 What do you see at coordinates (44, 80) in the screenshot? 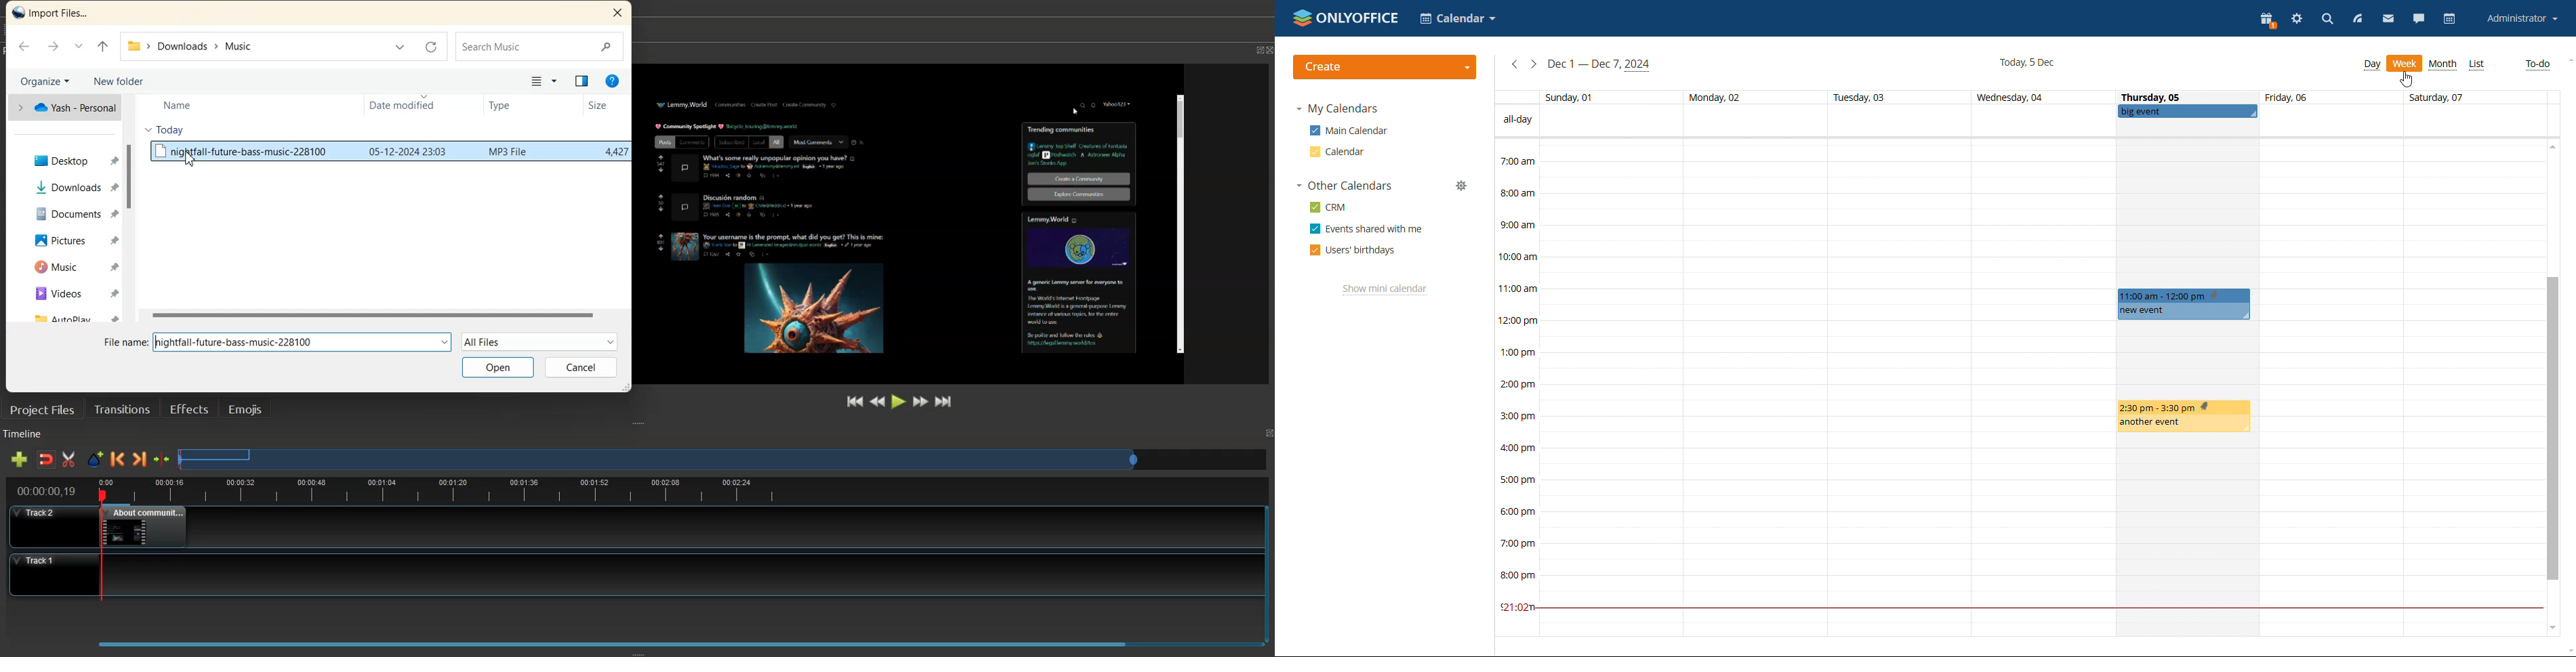
I see `Organize` at bounding box center [44, 80].